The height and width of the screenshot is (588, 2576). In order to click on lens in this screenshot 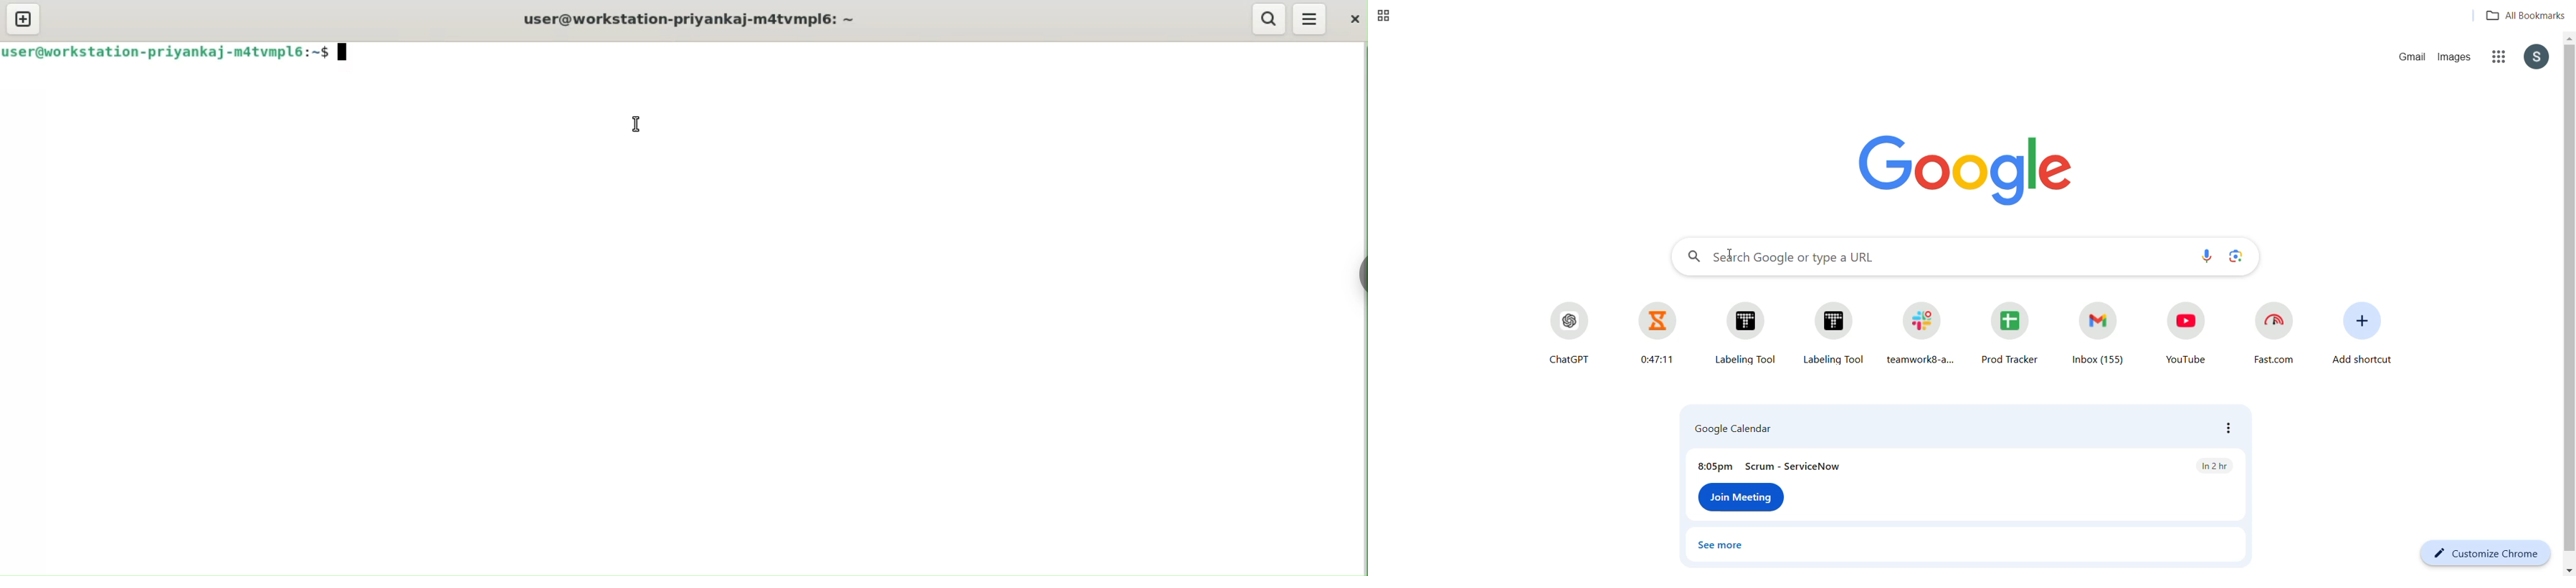, I will do `click(2236, 257)`.